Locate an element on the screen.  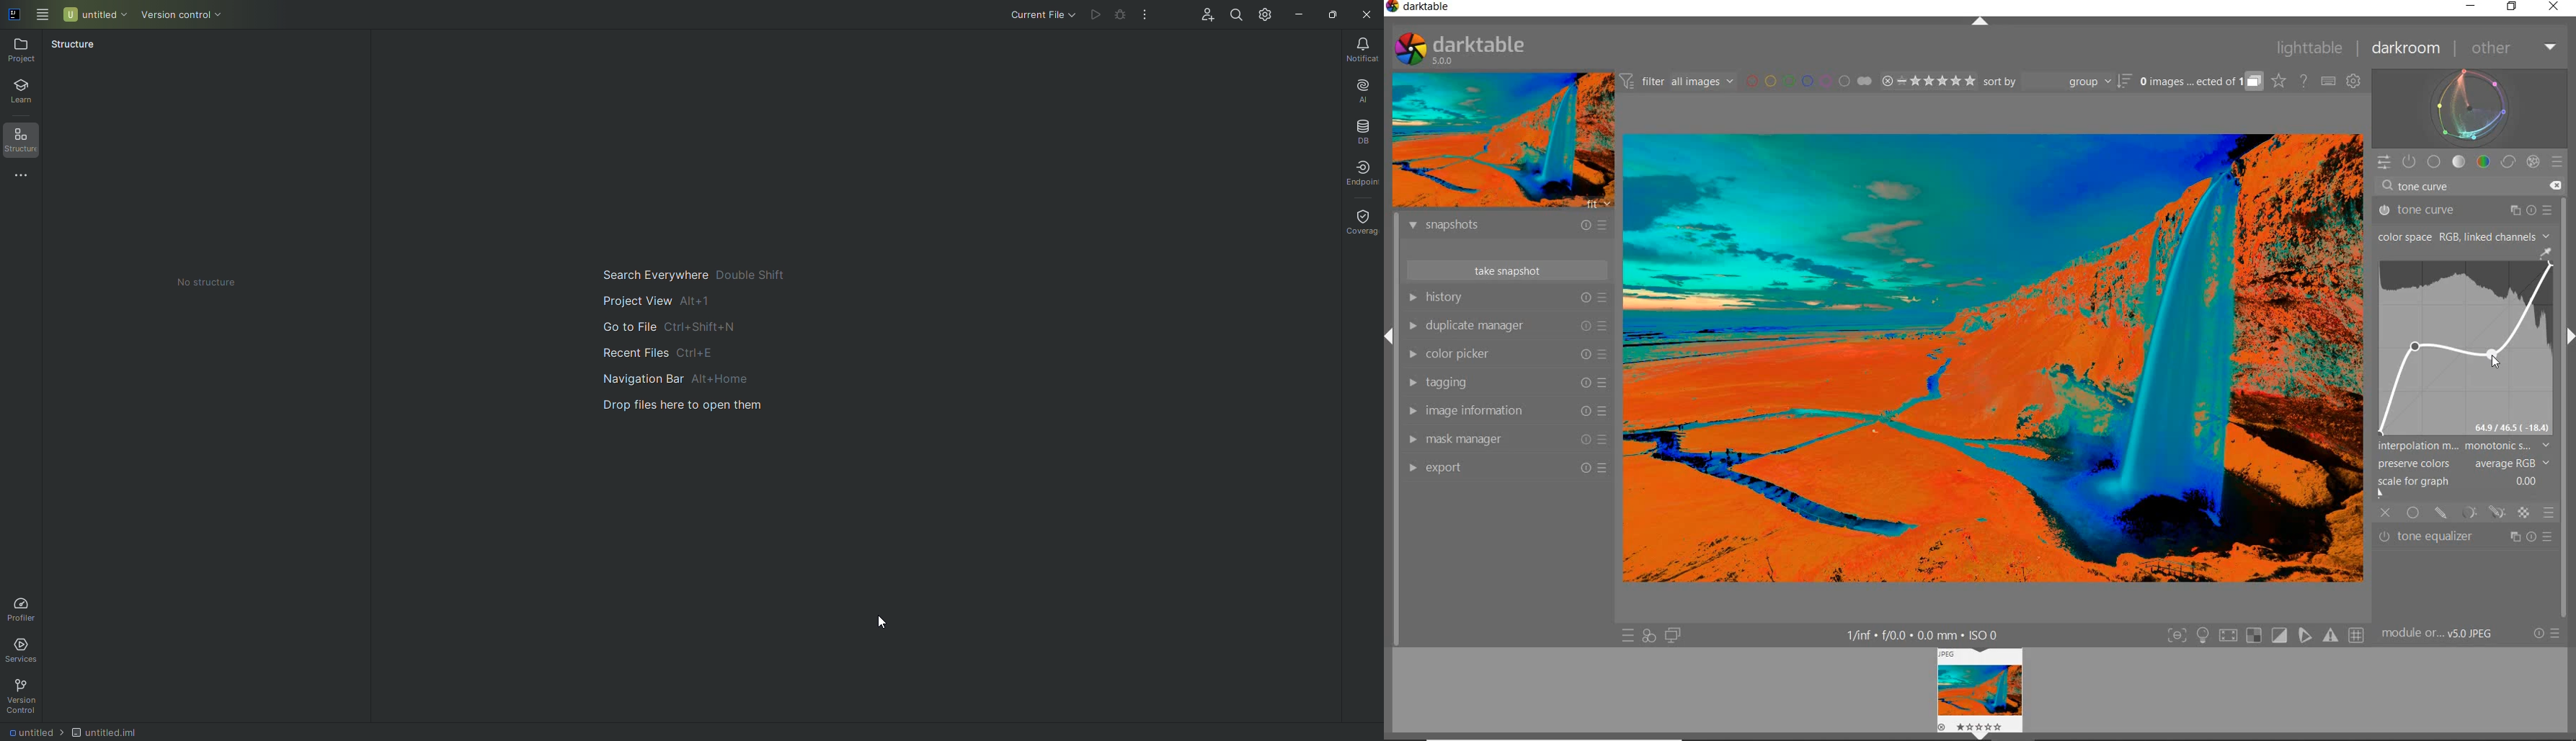
SYSTEM LOGO is located at coordinates (1461, 49).